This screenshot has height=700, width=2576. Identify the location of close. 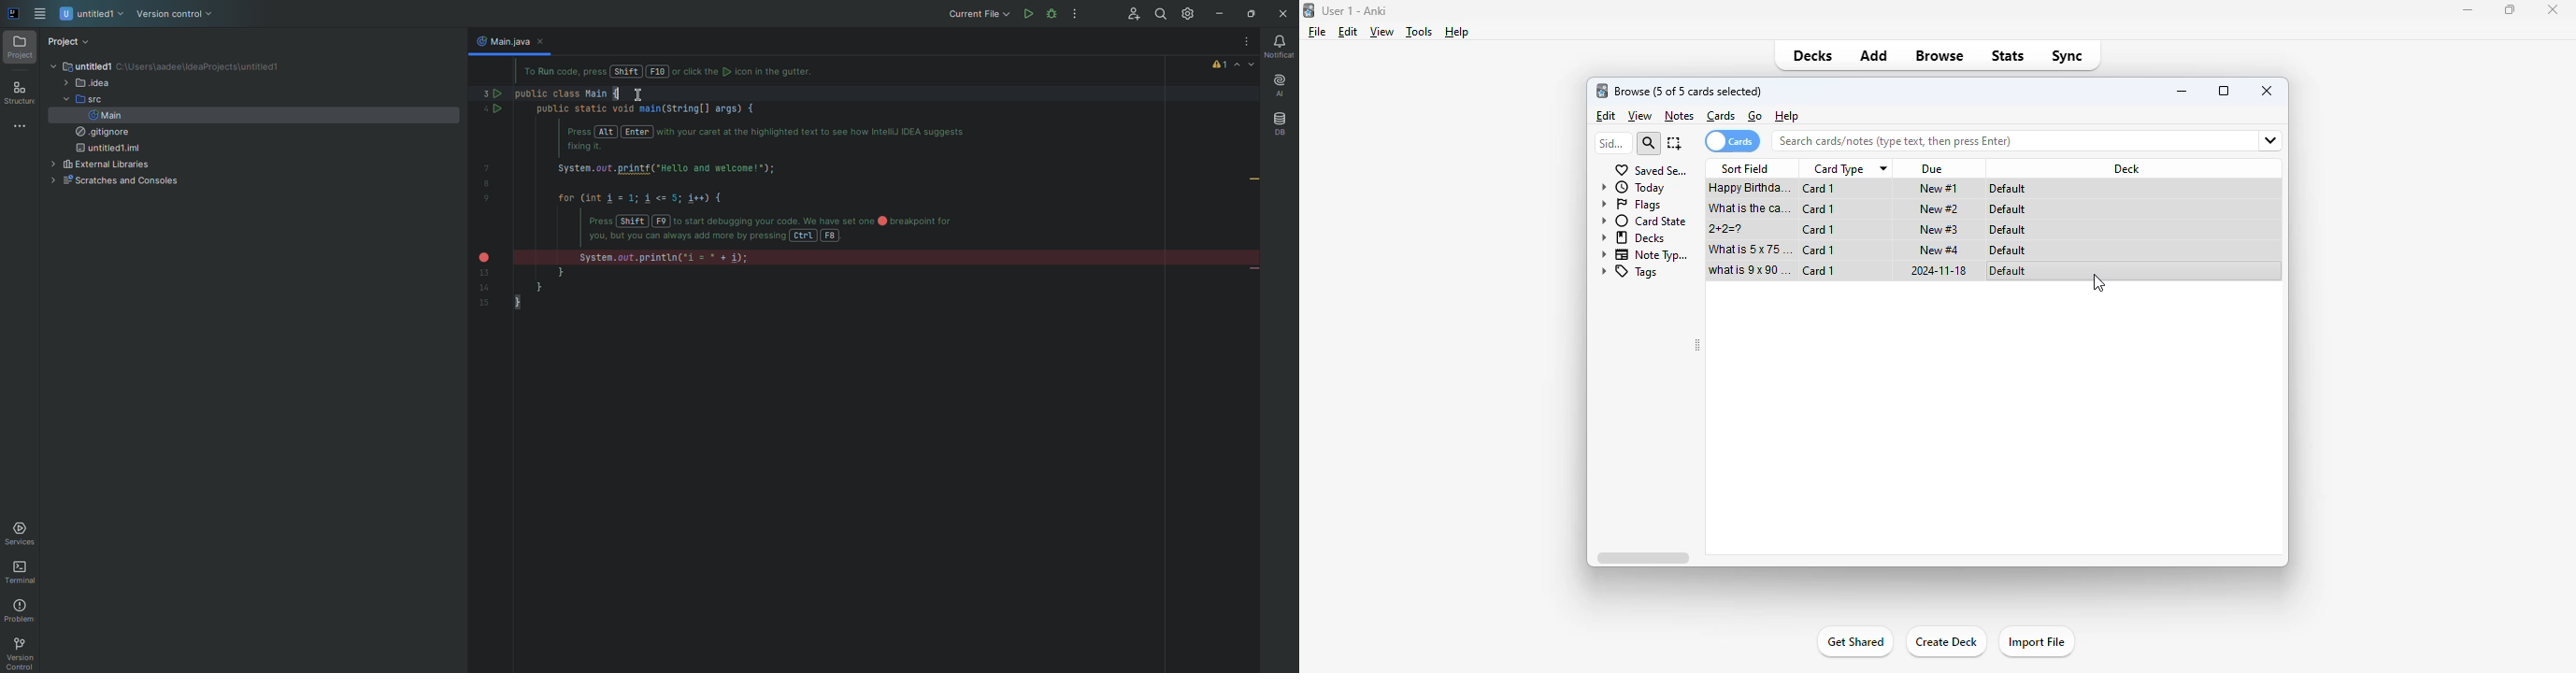
(2553, 10).